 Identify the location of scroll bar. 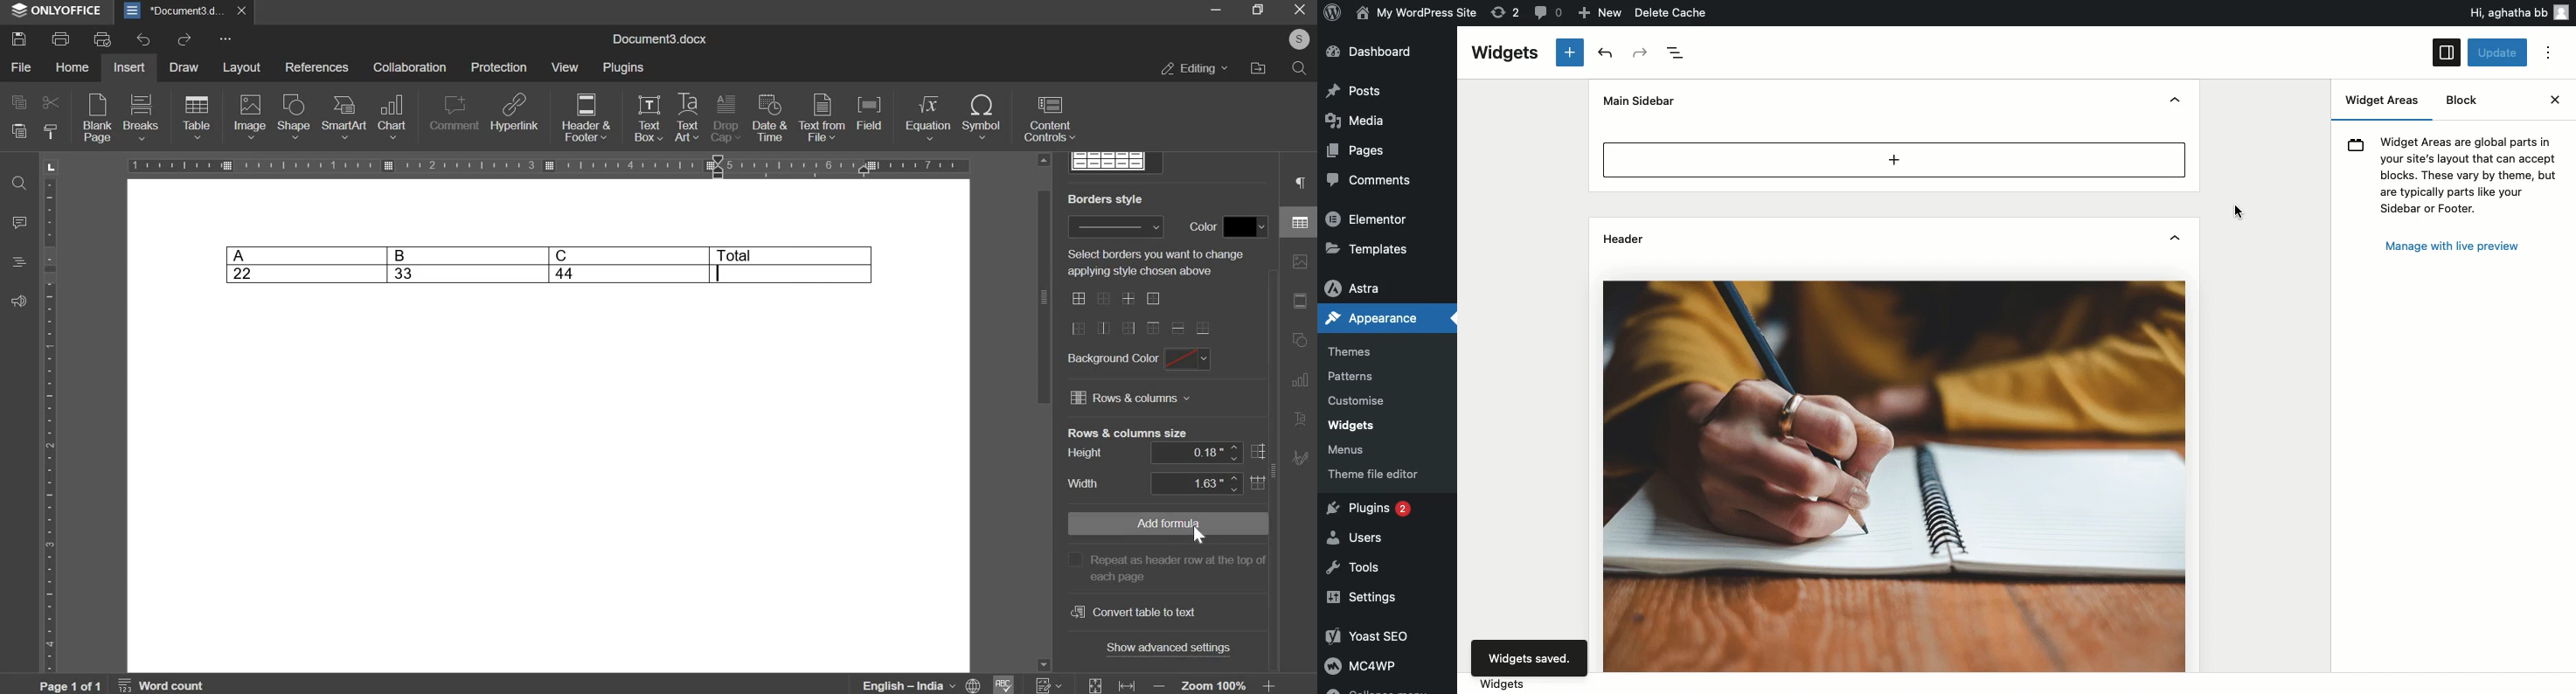
(1044, 297).